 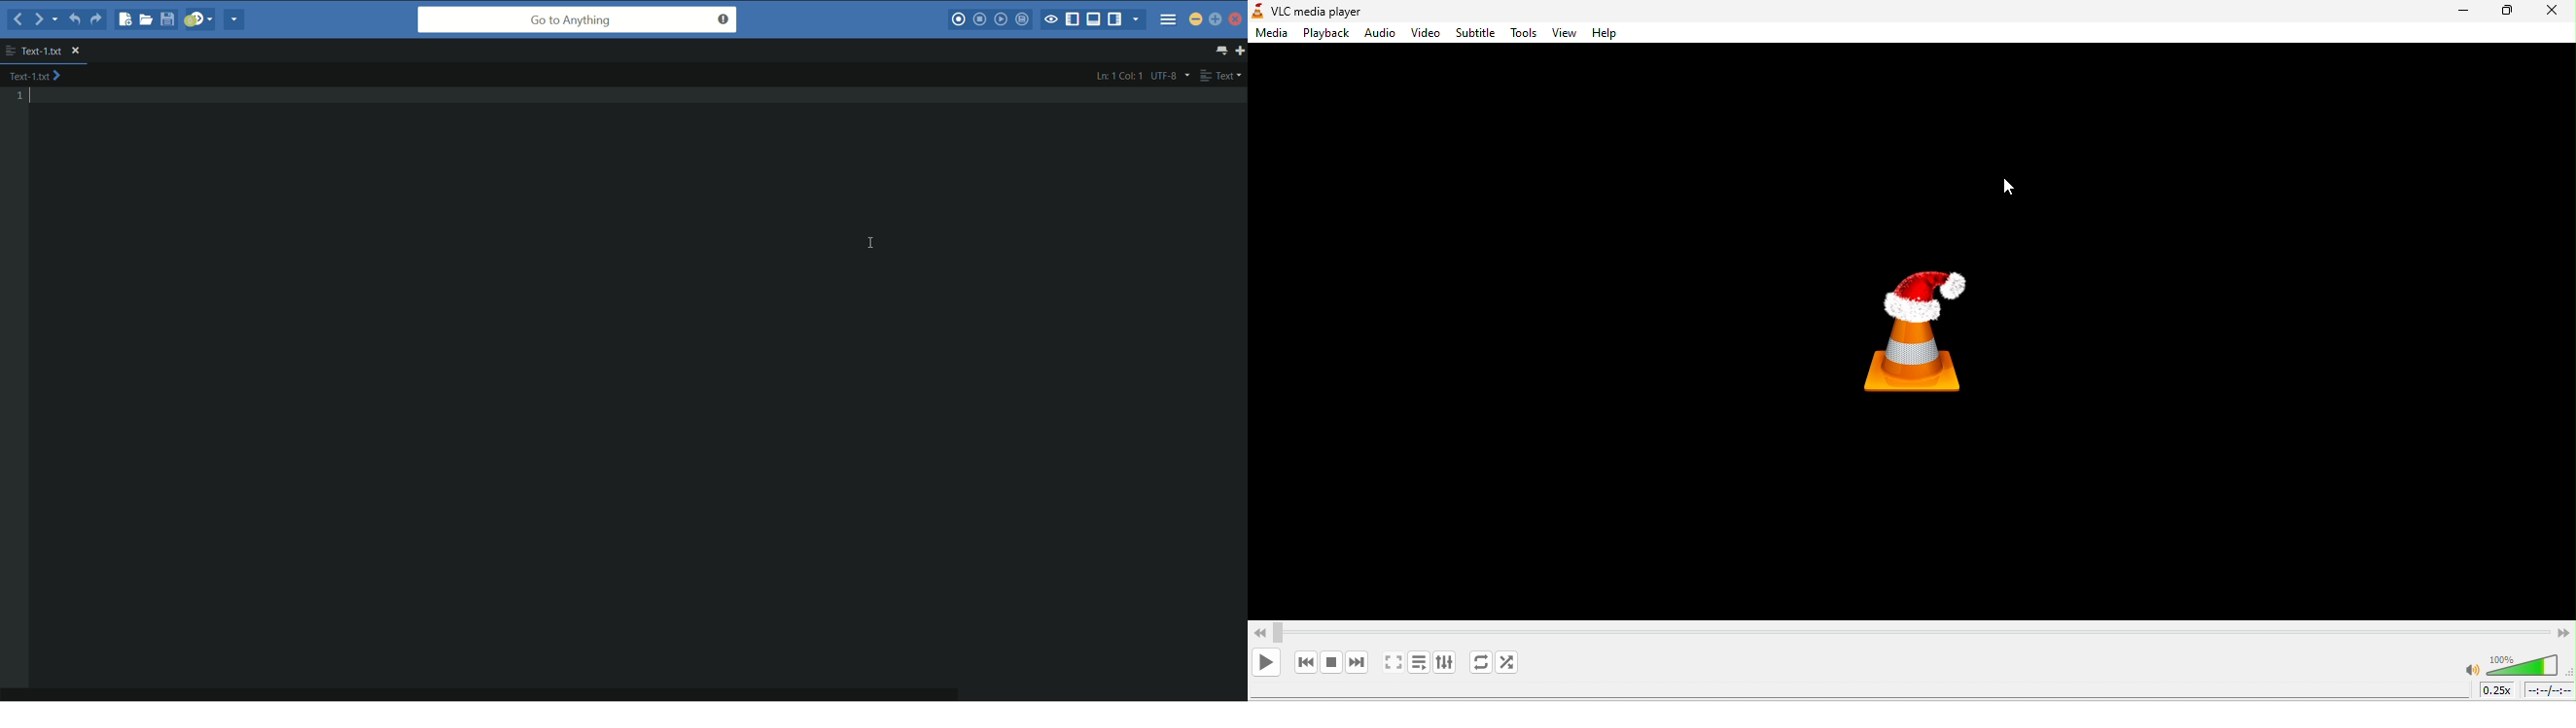 I want to click on minimize, so click(x=2461, y=12).